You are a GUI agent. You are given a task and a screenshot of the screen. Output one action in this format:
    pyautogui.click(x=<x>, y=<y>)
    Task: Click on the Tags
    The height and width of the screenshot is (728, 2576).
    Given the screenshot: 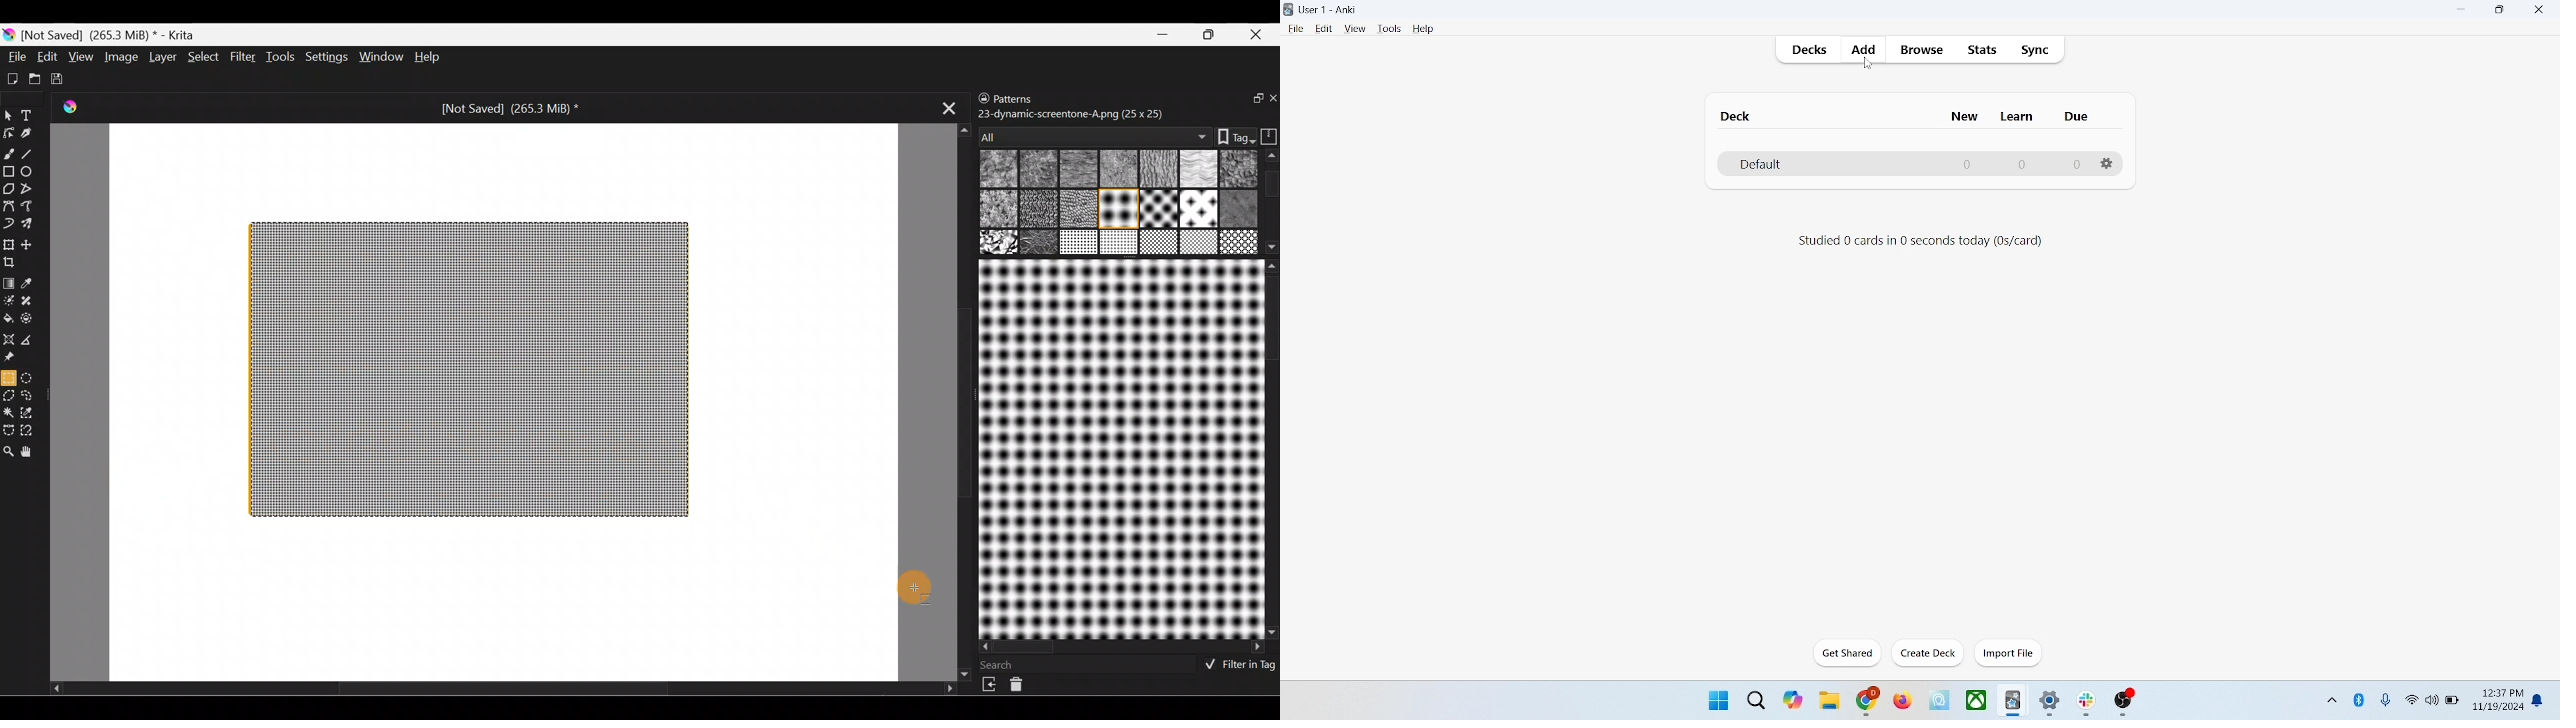 What is the action you would take?
    pyautogui.click(x=1229, y=135)
    